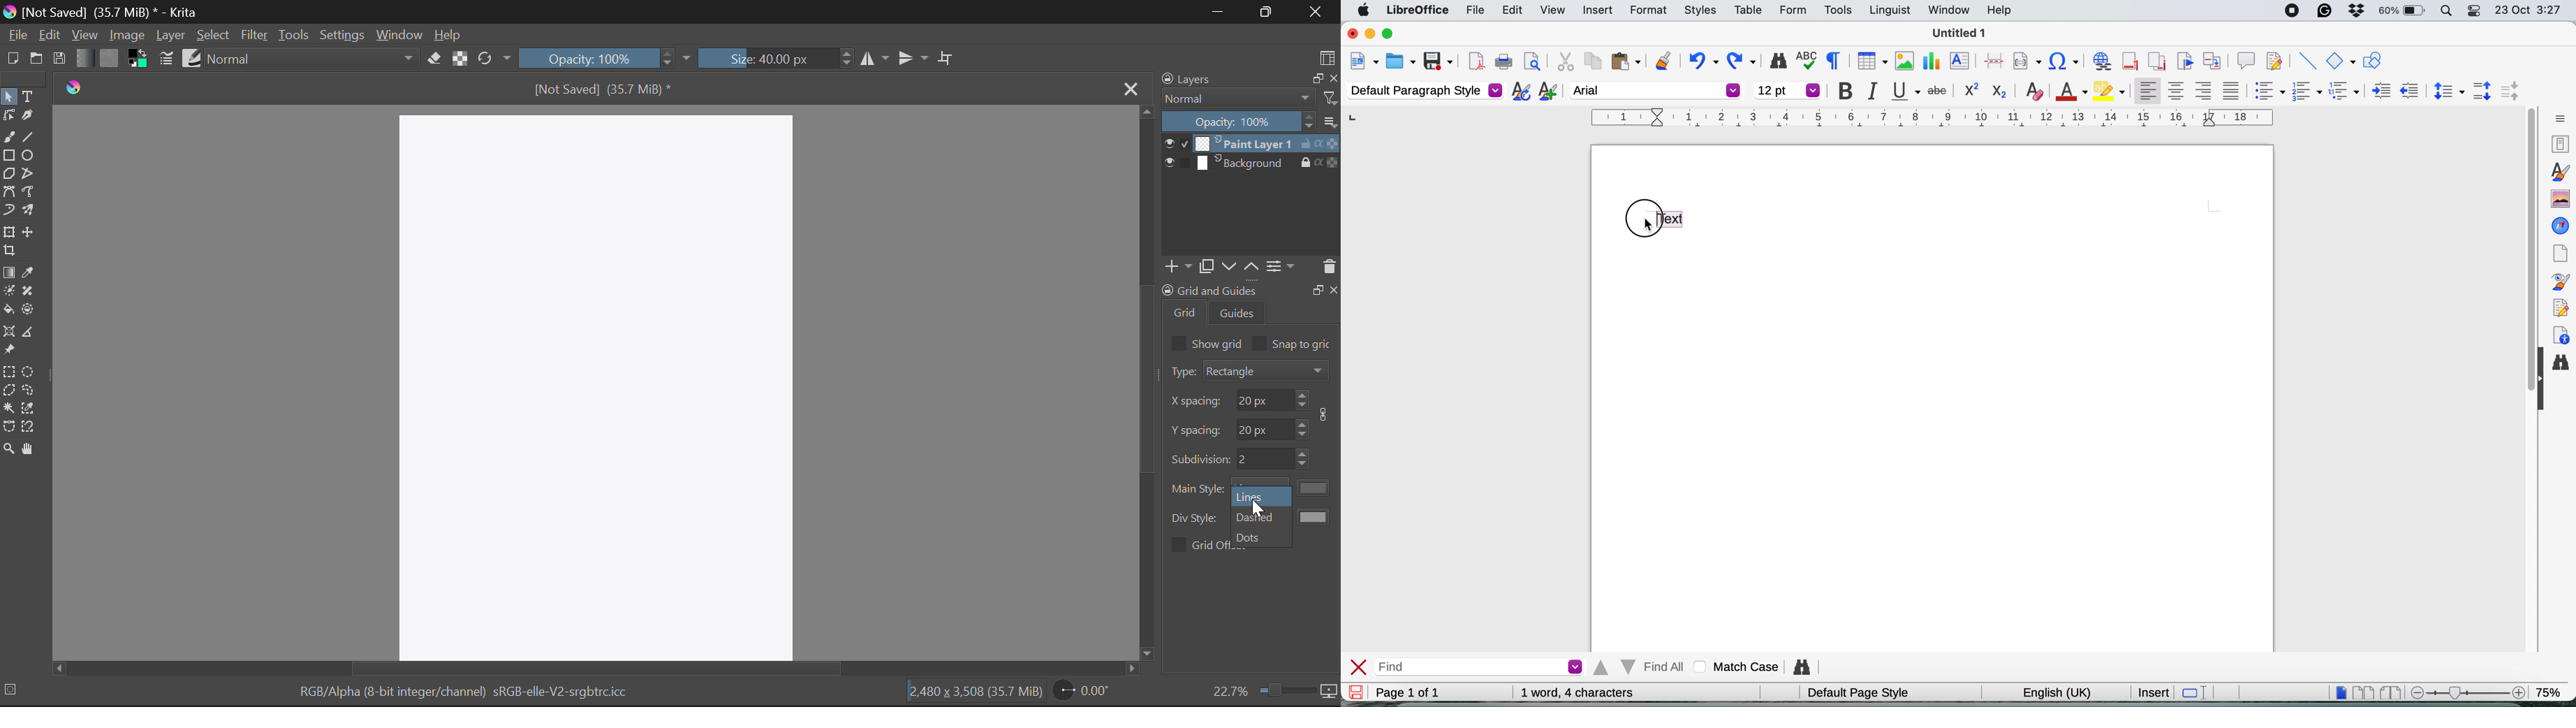 This screenshot has height=728, width=2576. I want to click on insert text box, so click(1962, 61).